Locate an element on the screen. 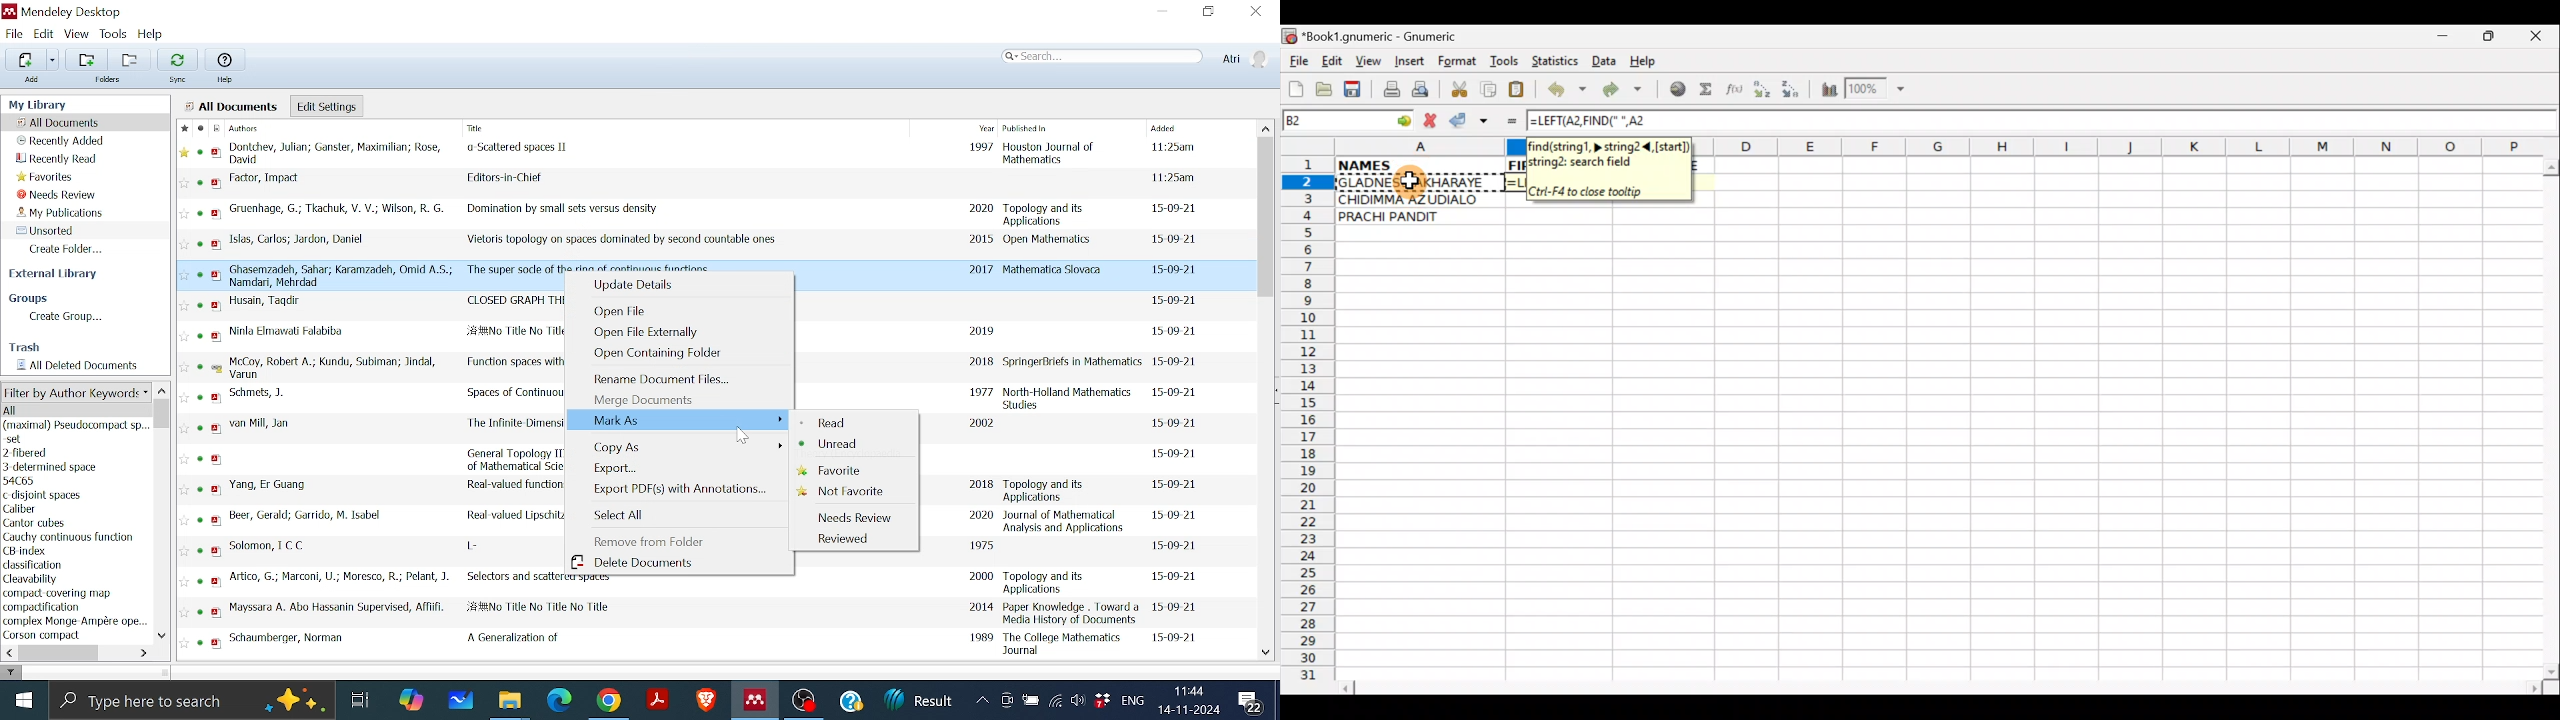  Rows is located at coordinates (1308, 424).